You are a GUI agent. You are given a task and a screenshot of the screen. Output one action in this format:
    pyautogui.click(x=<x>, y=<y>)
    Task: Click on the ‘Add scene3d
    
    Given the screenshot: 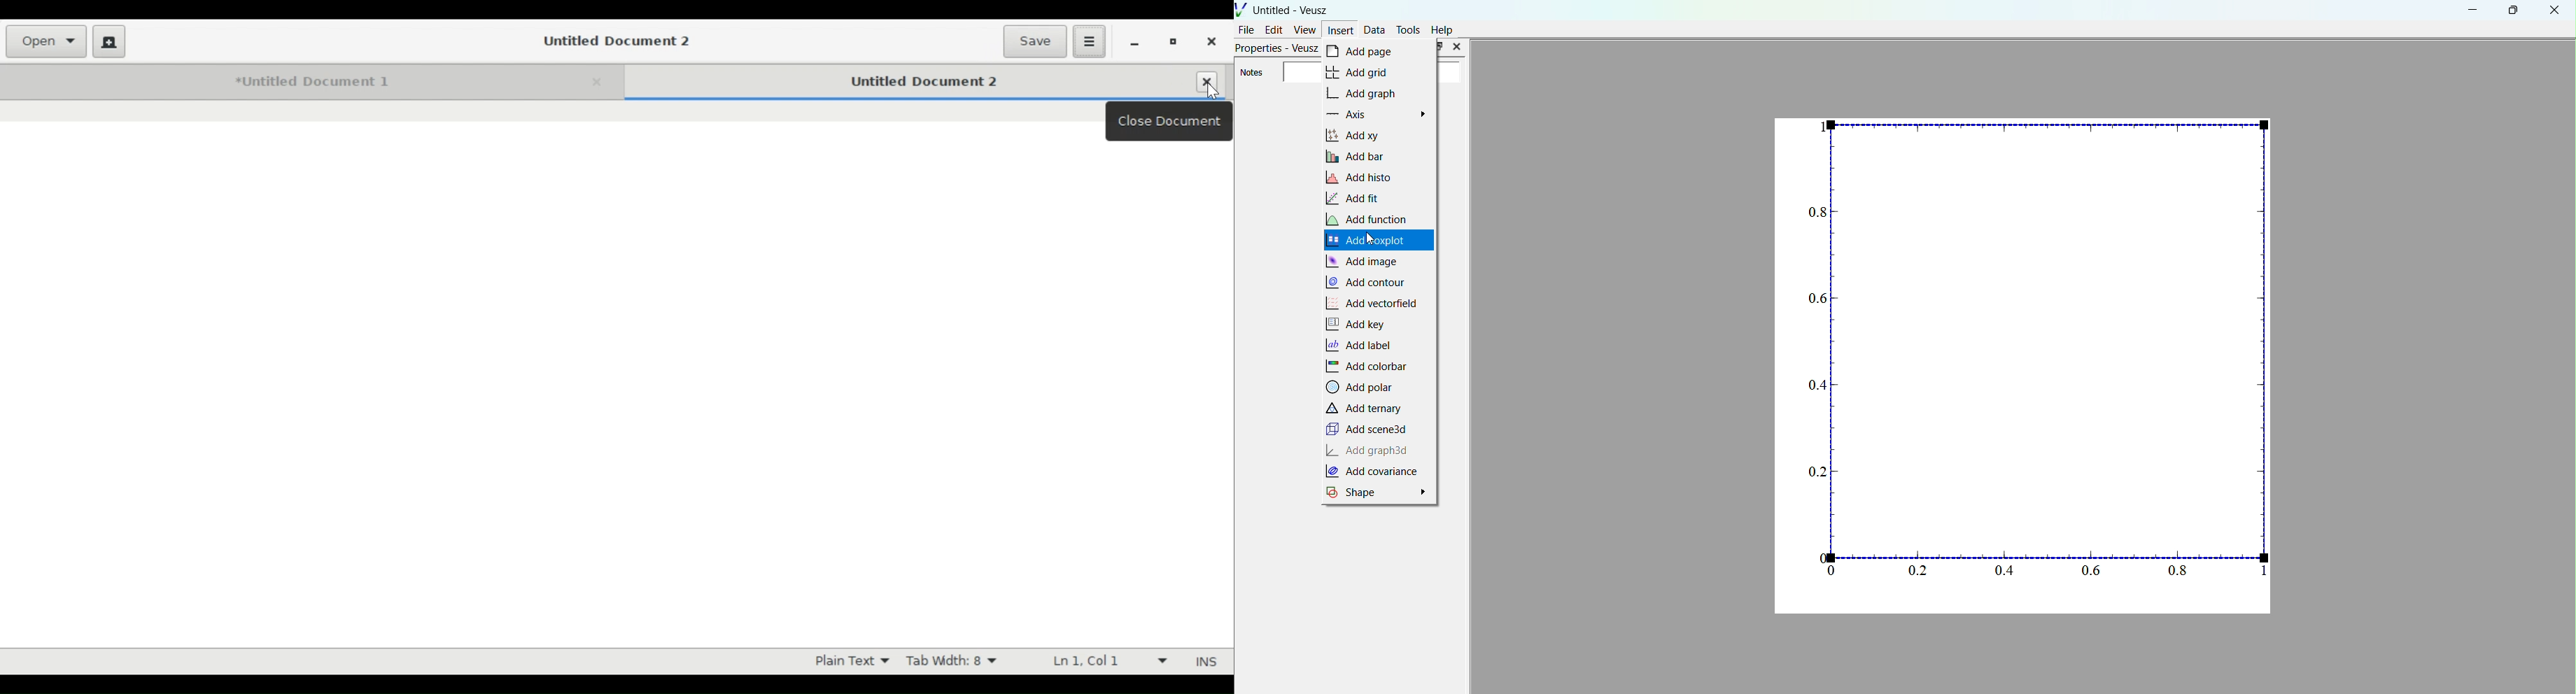 What is the action you would take?
    pyautogui.click(x=1368, y=428)
    